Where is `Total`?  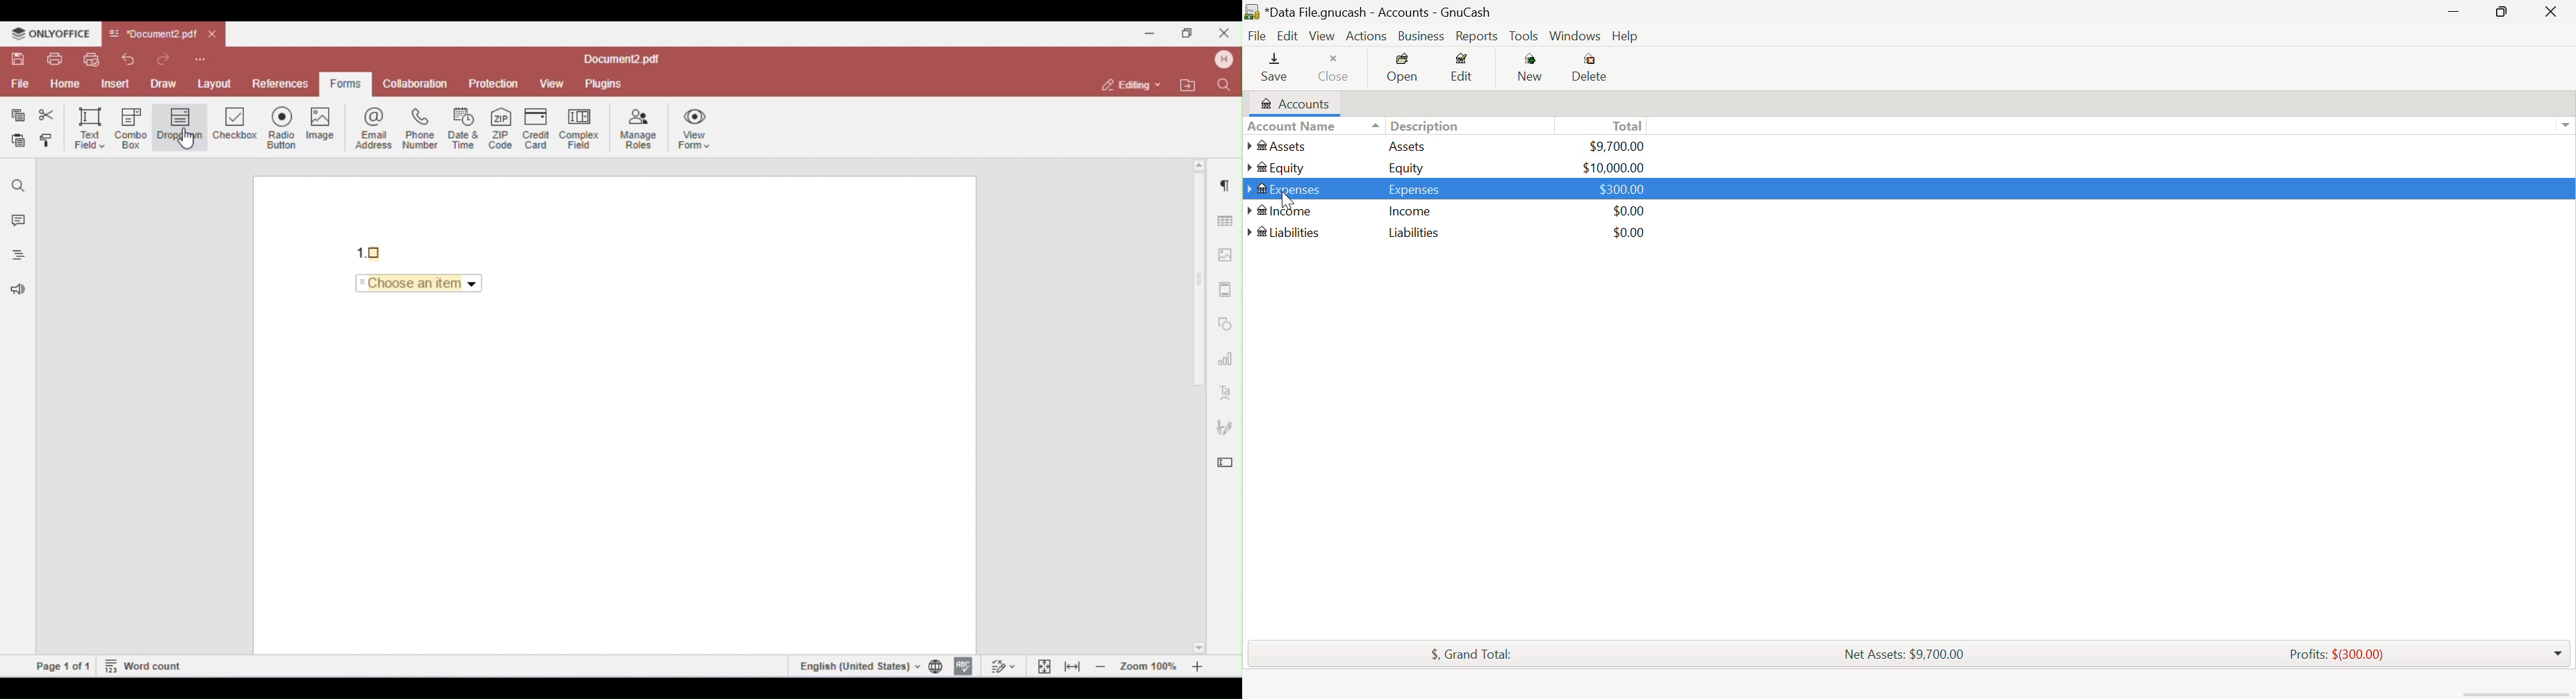 Total is located at coordinates (1608, 126).